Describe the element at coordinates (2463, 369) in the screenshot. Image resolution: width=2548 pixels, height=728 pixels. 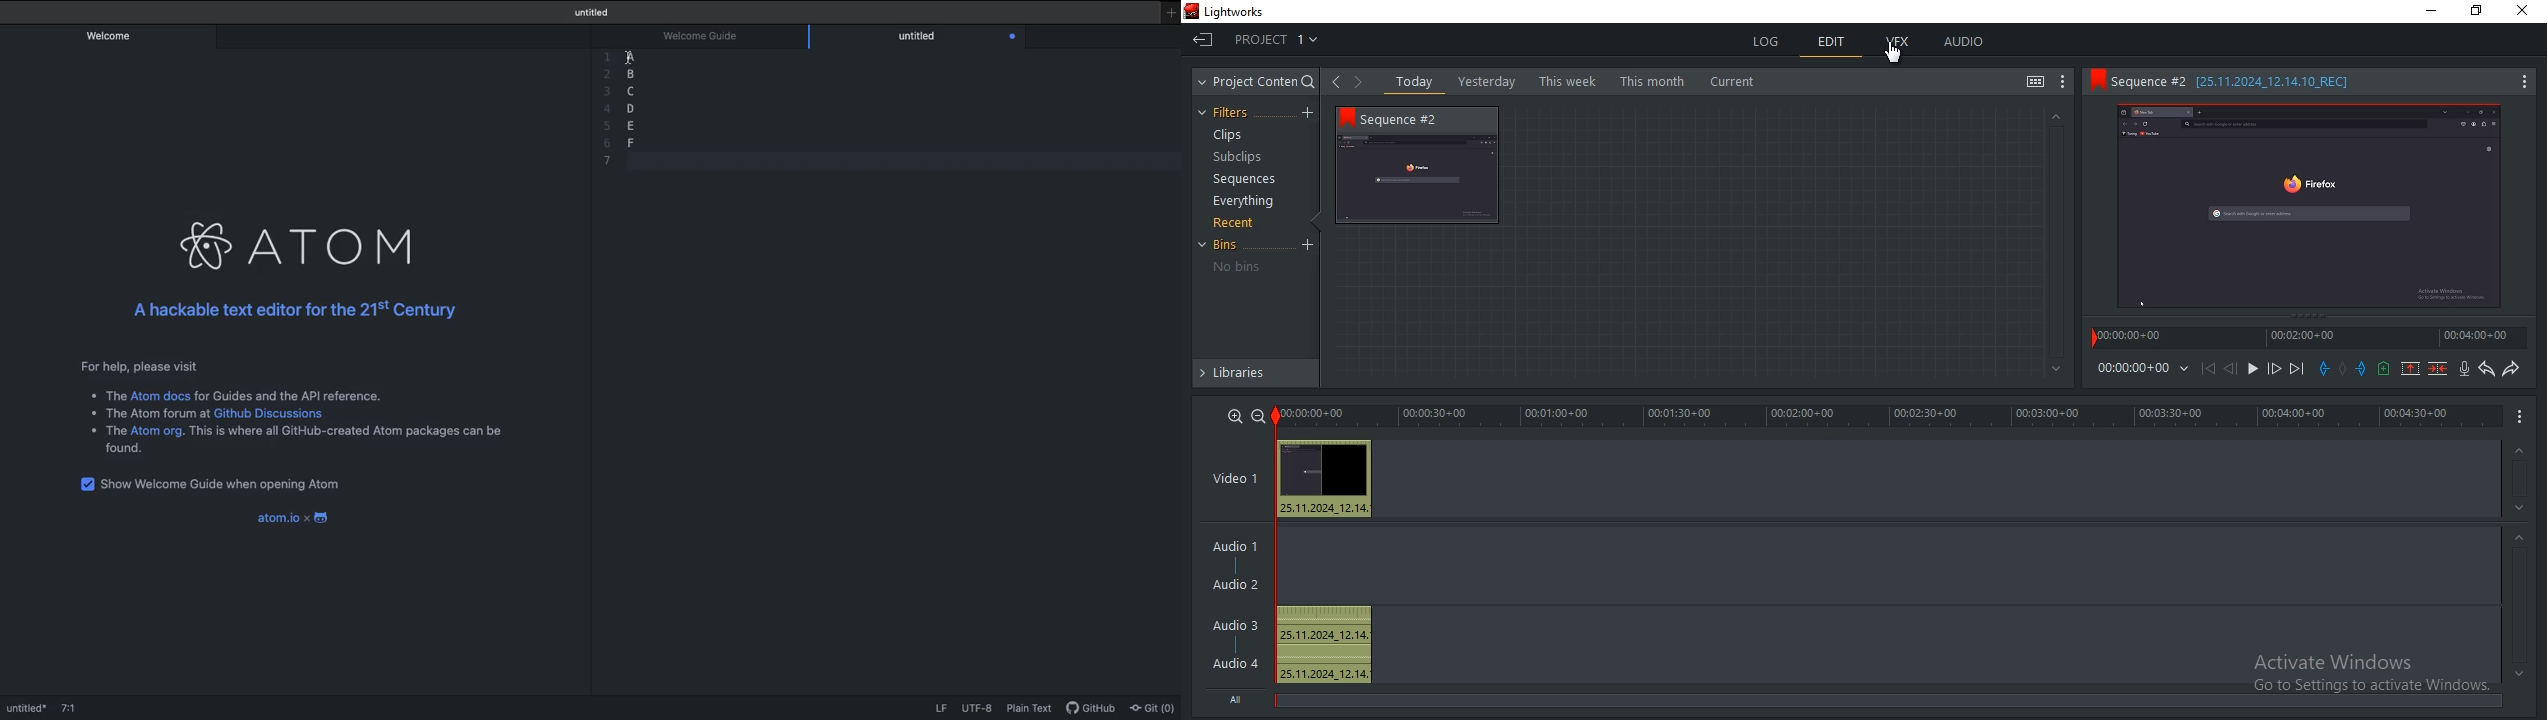
I see `record audio` at that location.